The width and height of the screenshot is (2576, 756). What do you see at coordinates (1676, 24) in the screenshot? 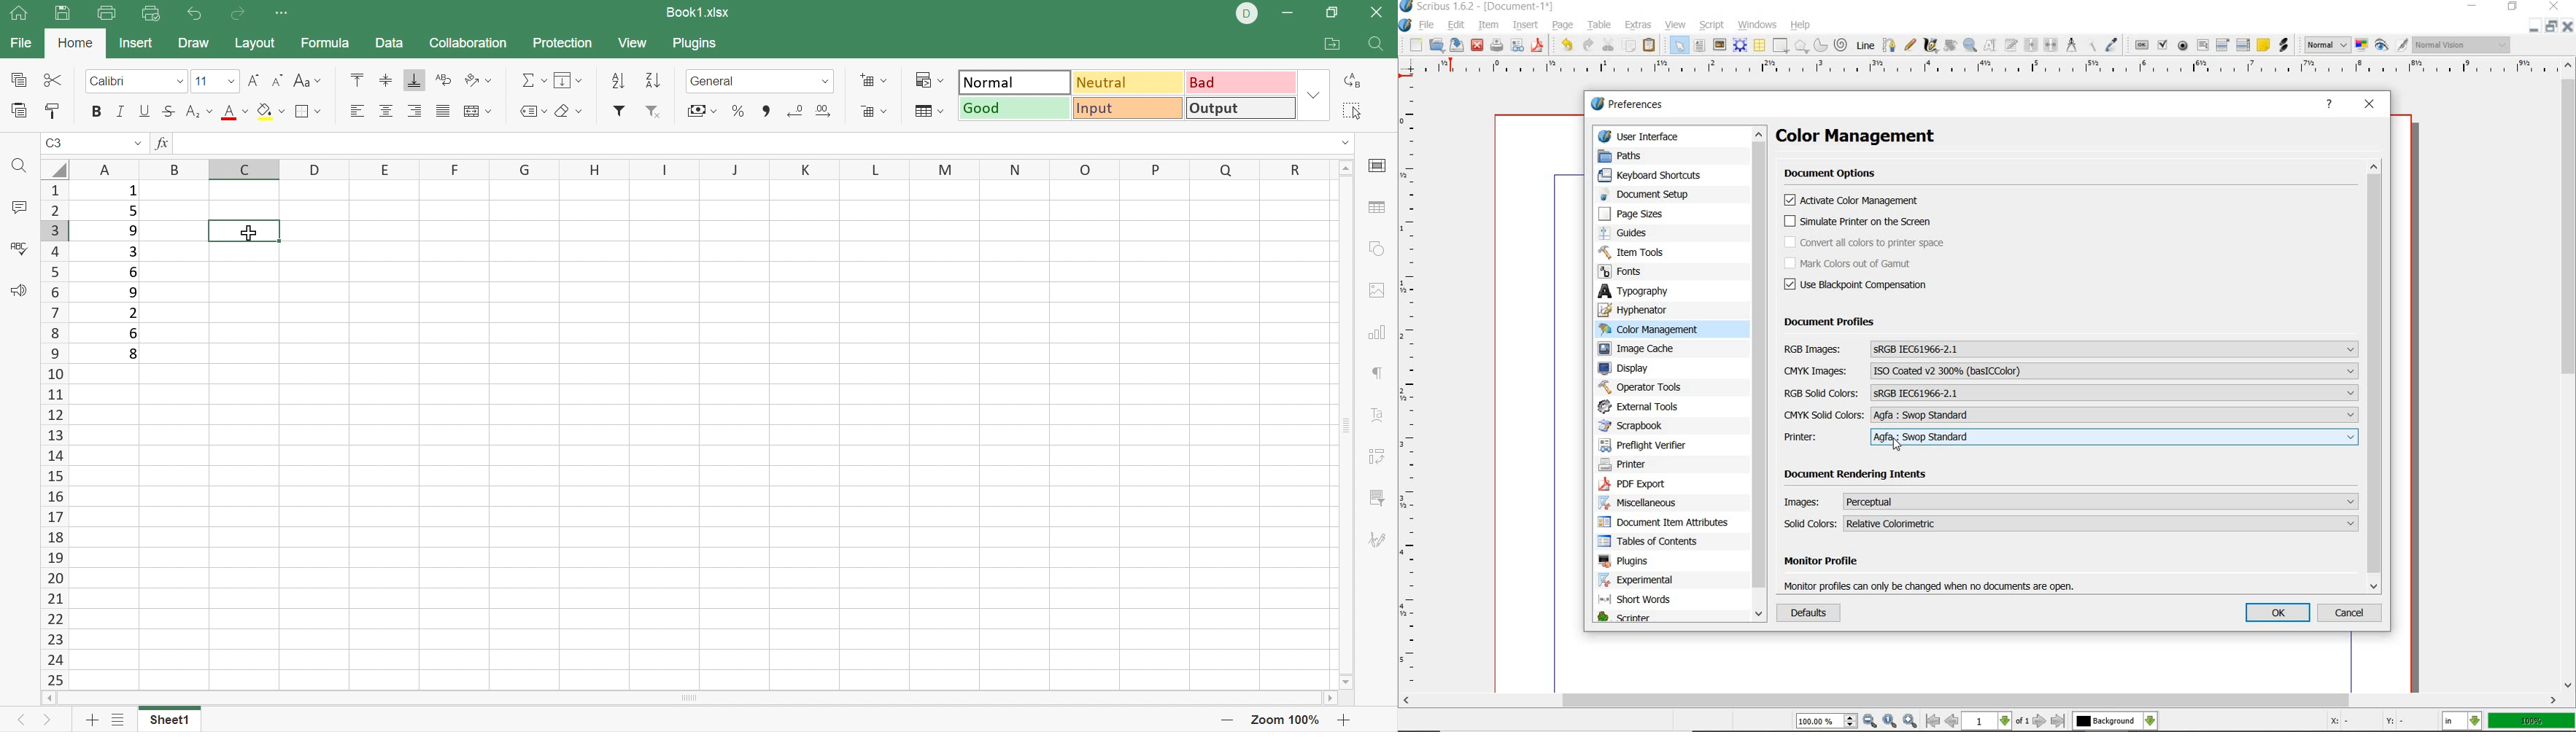
I see `view` at bounding box center [1676, 24].